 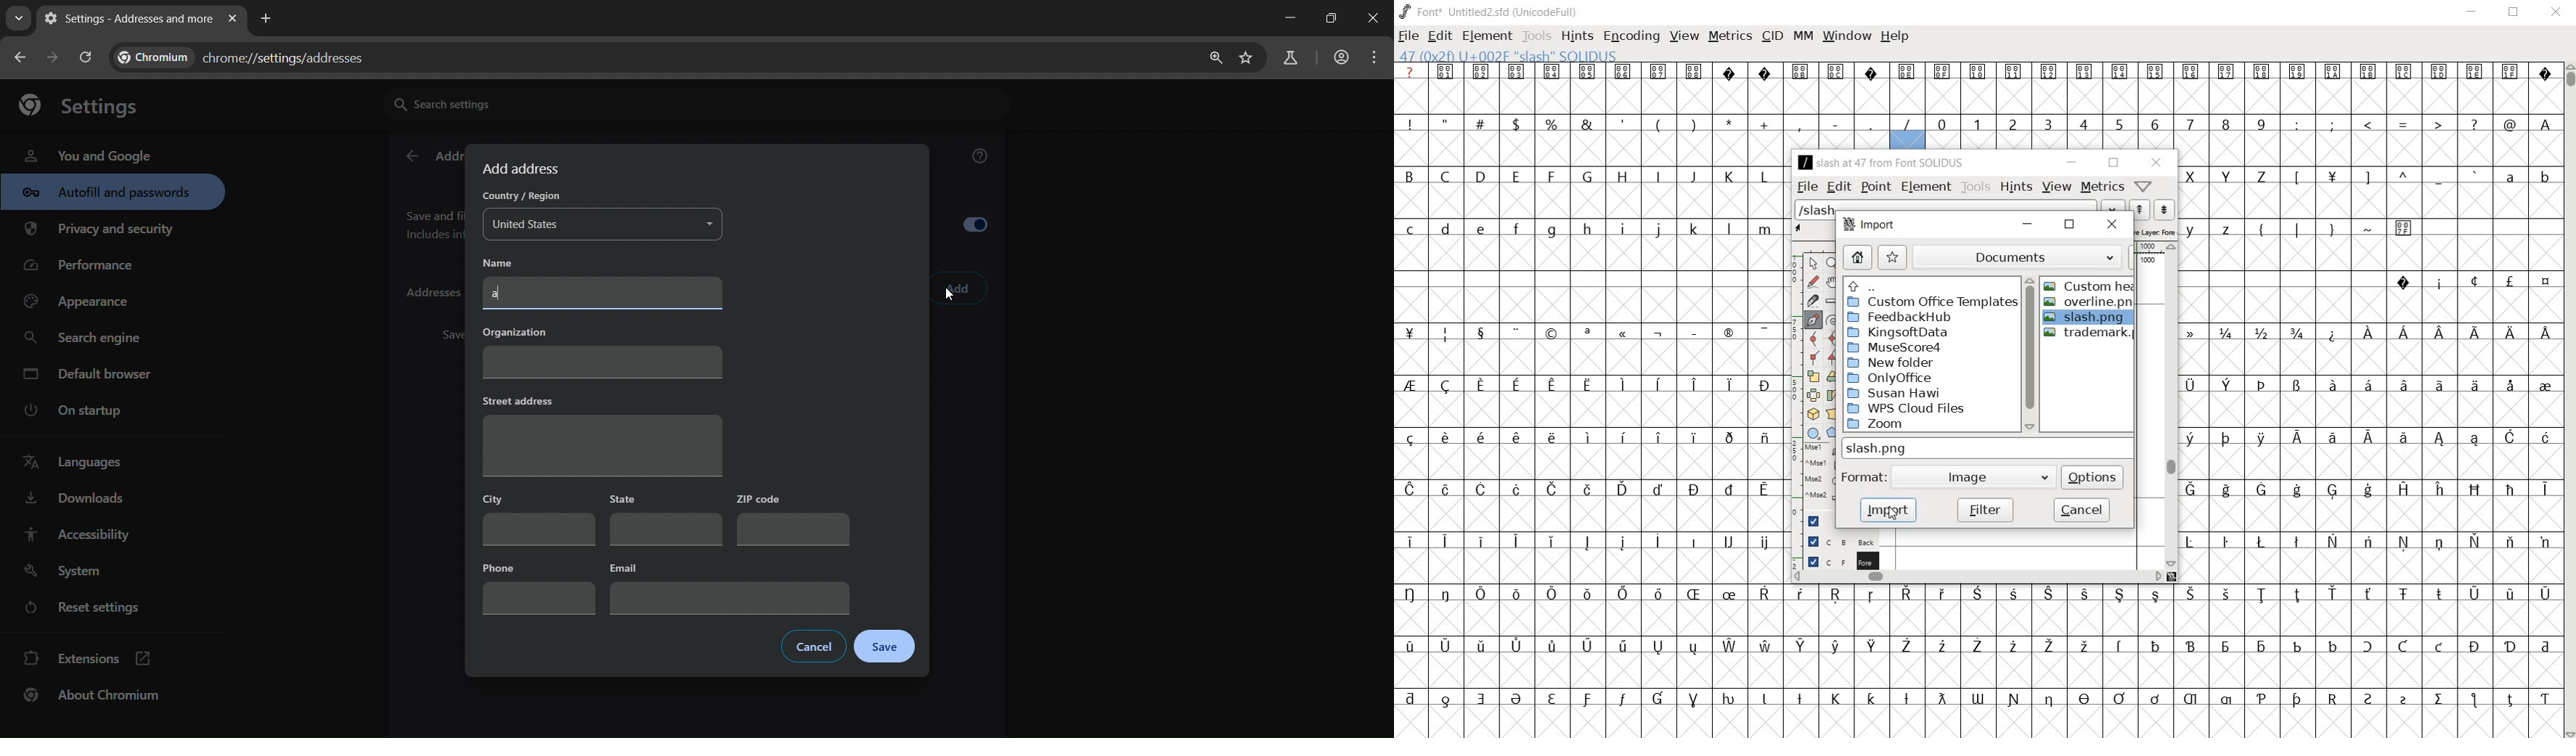 I want to click on /slash at 47 from font SOLIDUS, so click(x=1881, y=162).